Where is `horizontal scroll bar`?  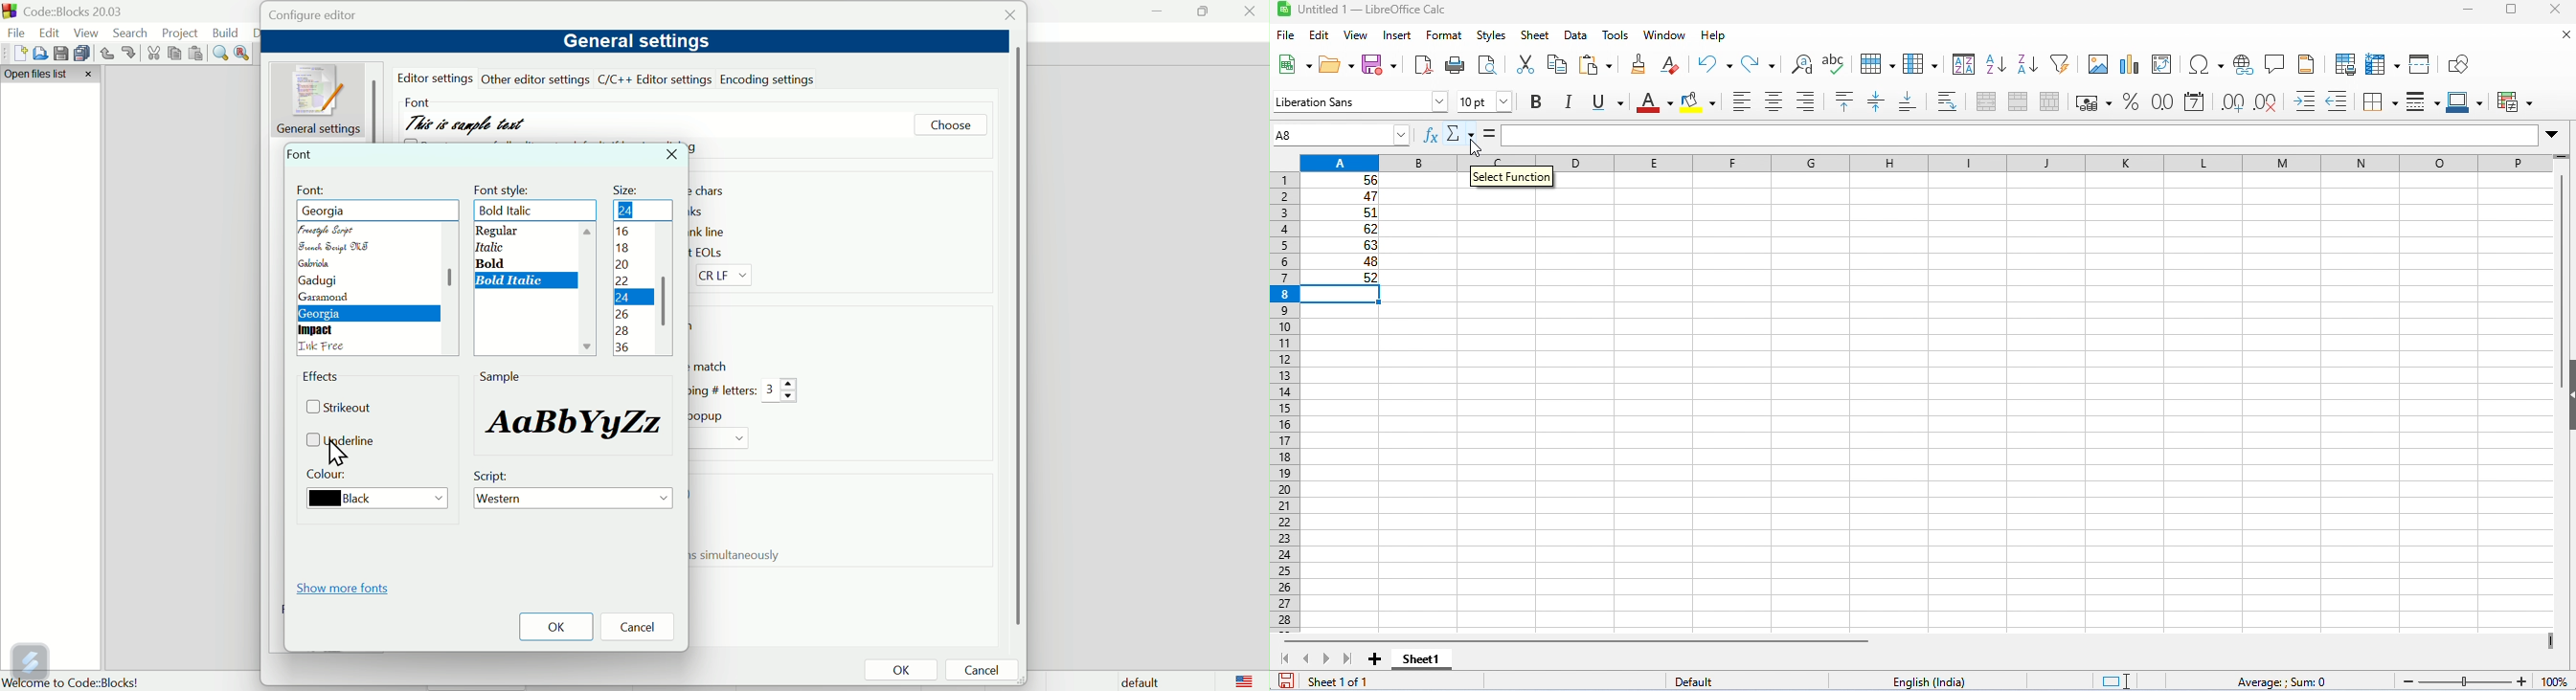 horizontal scroll bar is located at coordinates (1584, 640).